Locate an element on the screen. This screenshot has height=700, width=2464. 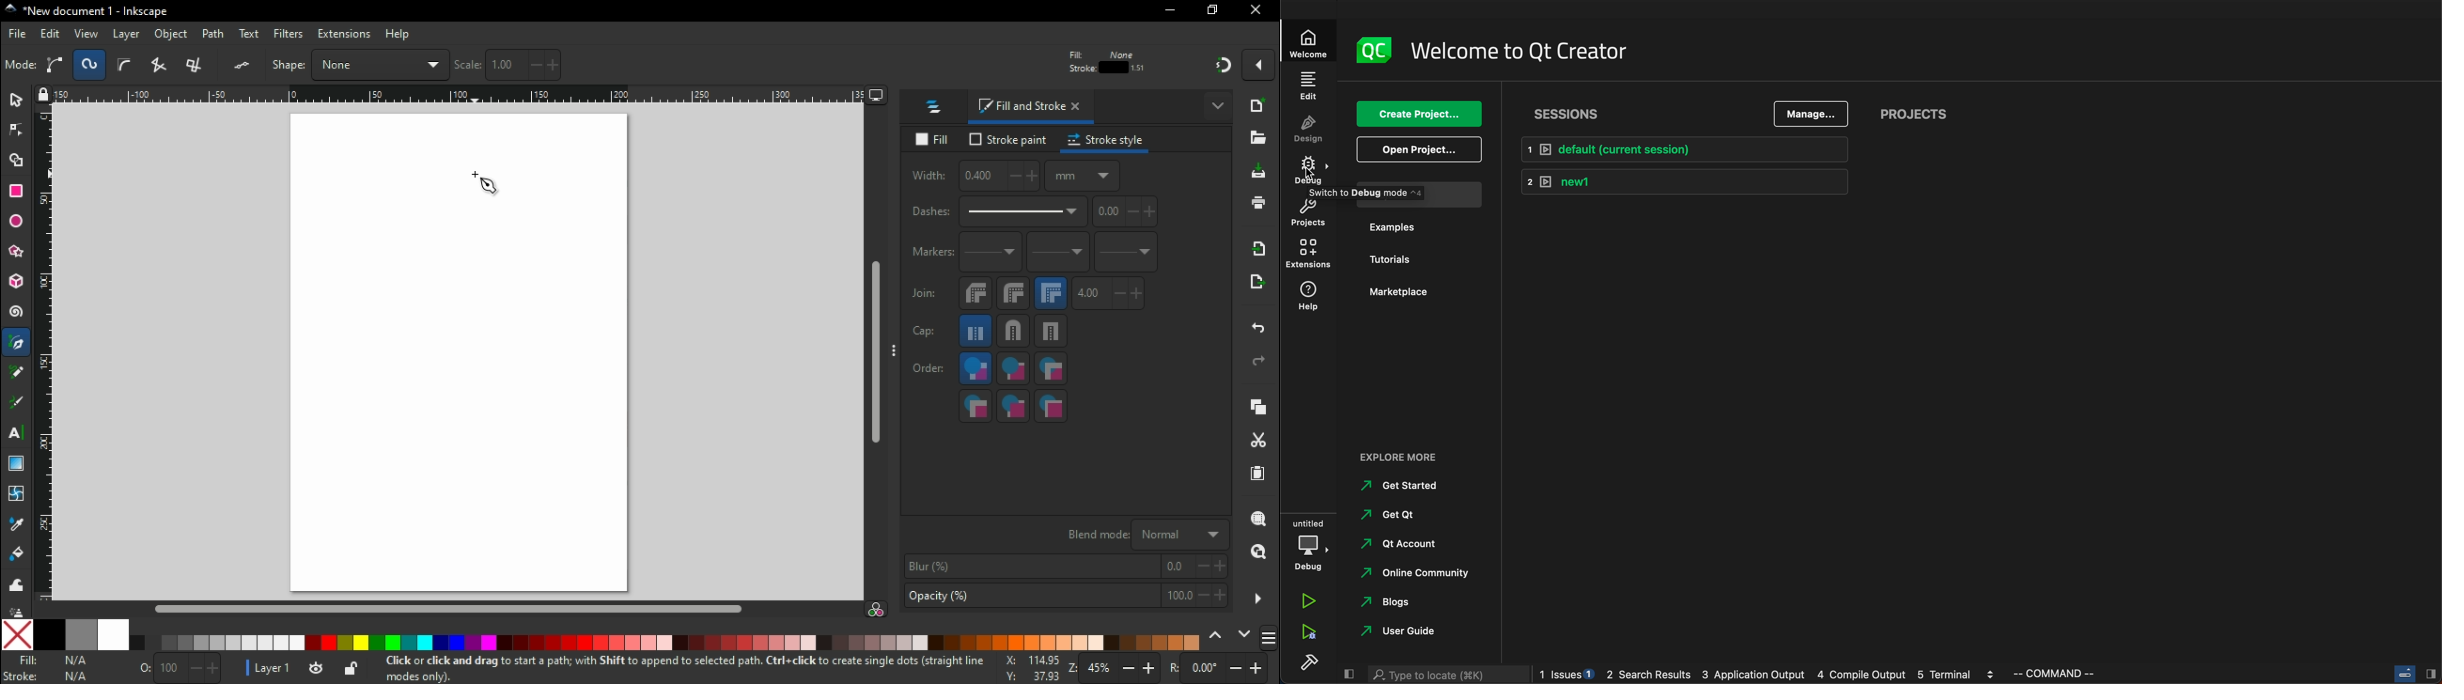
filters is located at coordinates (289, 34).